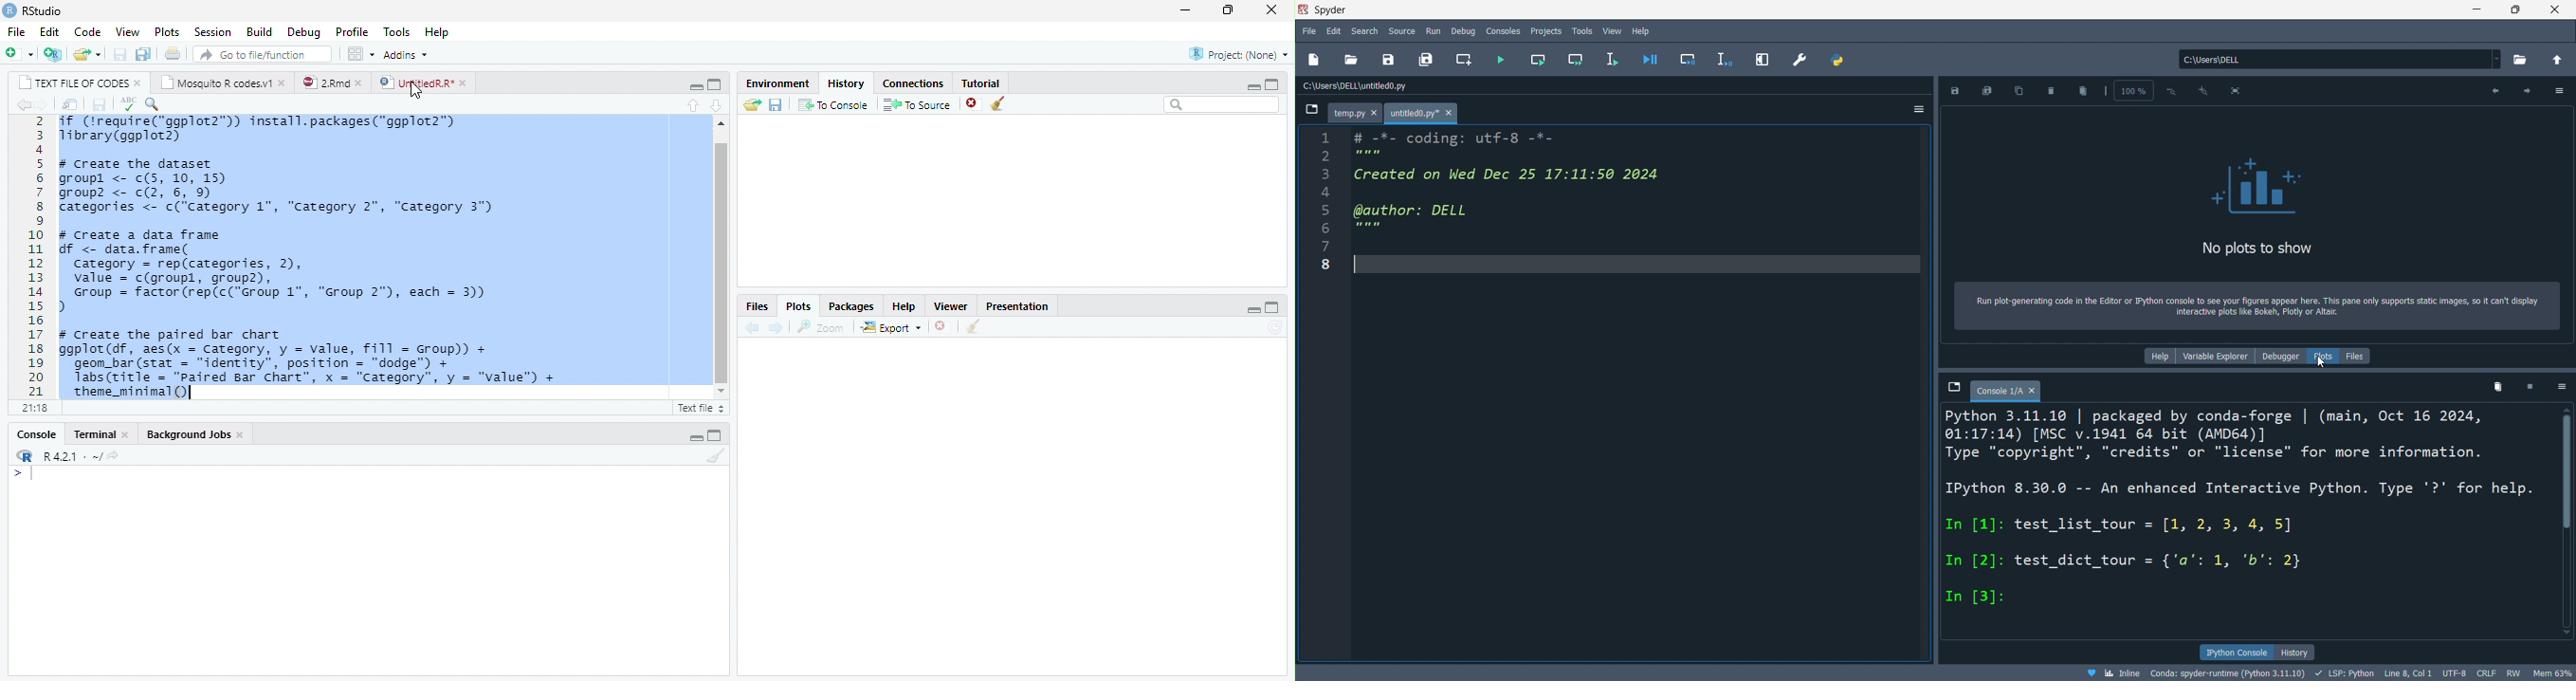 The width and height of the screenshot is (2576, 700). I want to click on browse tabs, so click(1954, 389).